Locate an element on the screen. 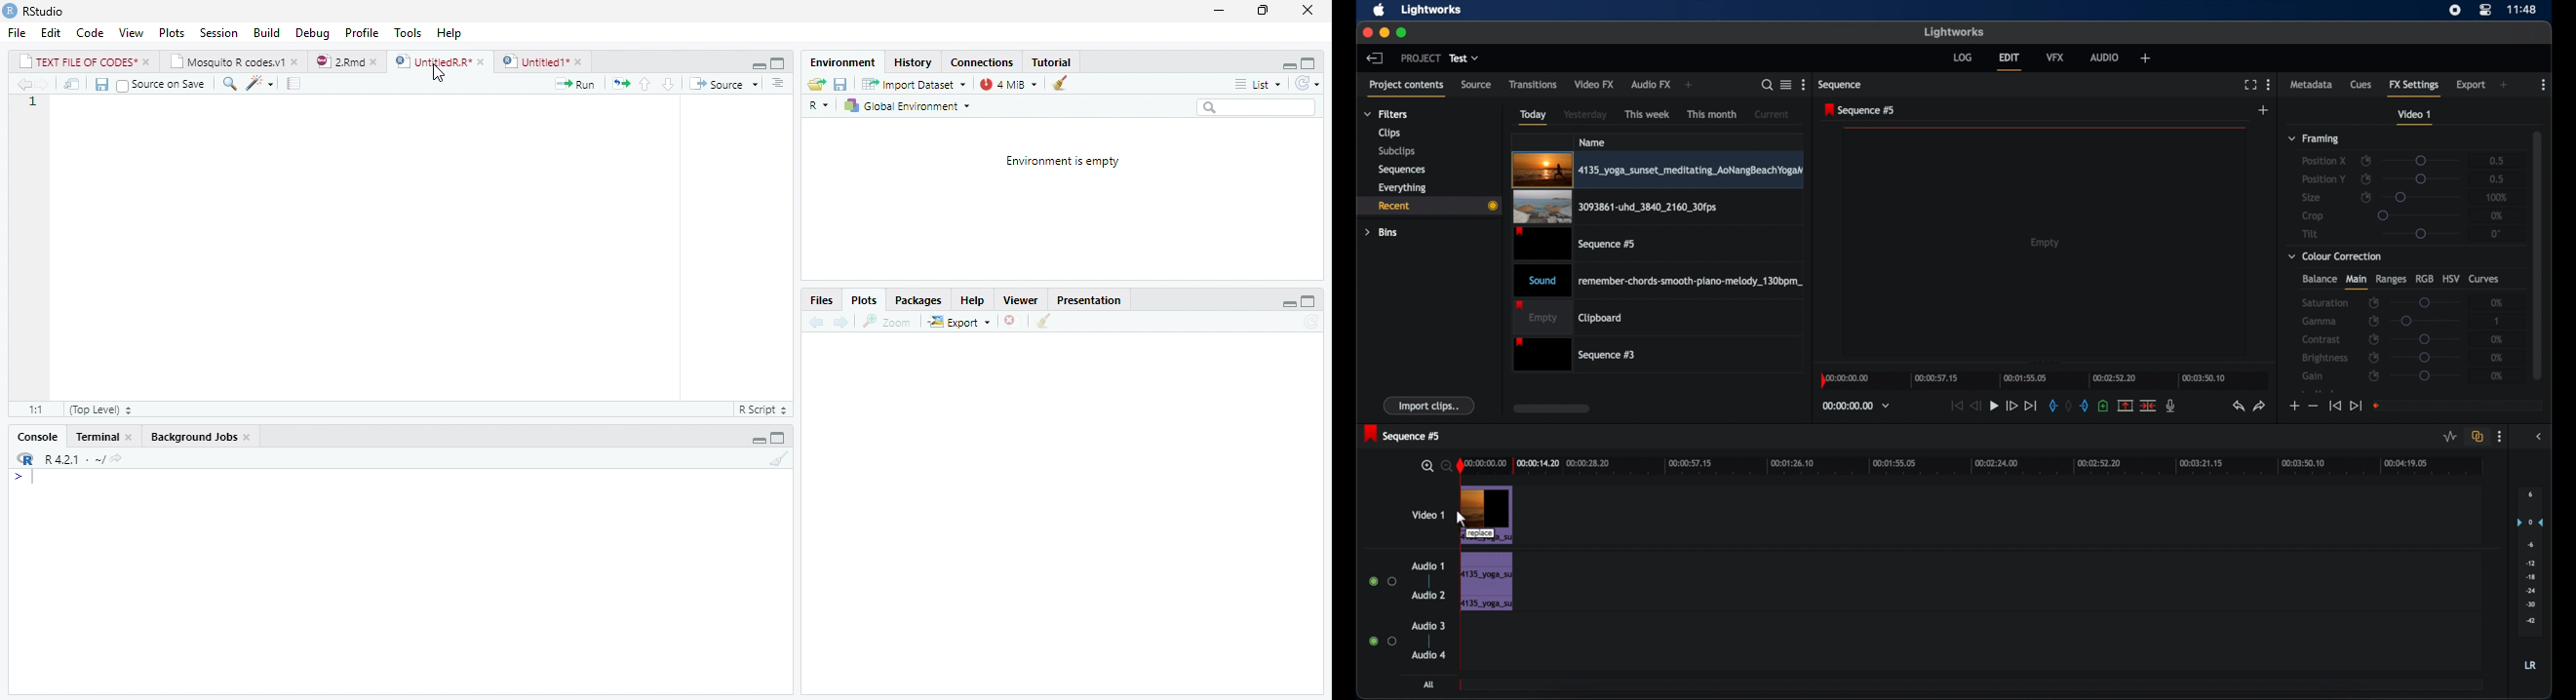  RScript  is located at coordinates (761, 410).